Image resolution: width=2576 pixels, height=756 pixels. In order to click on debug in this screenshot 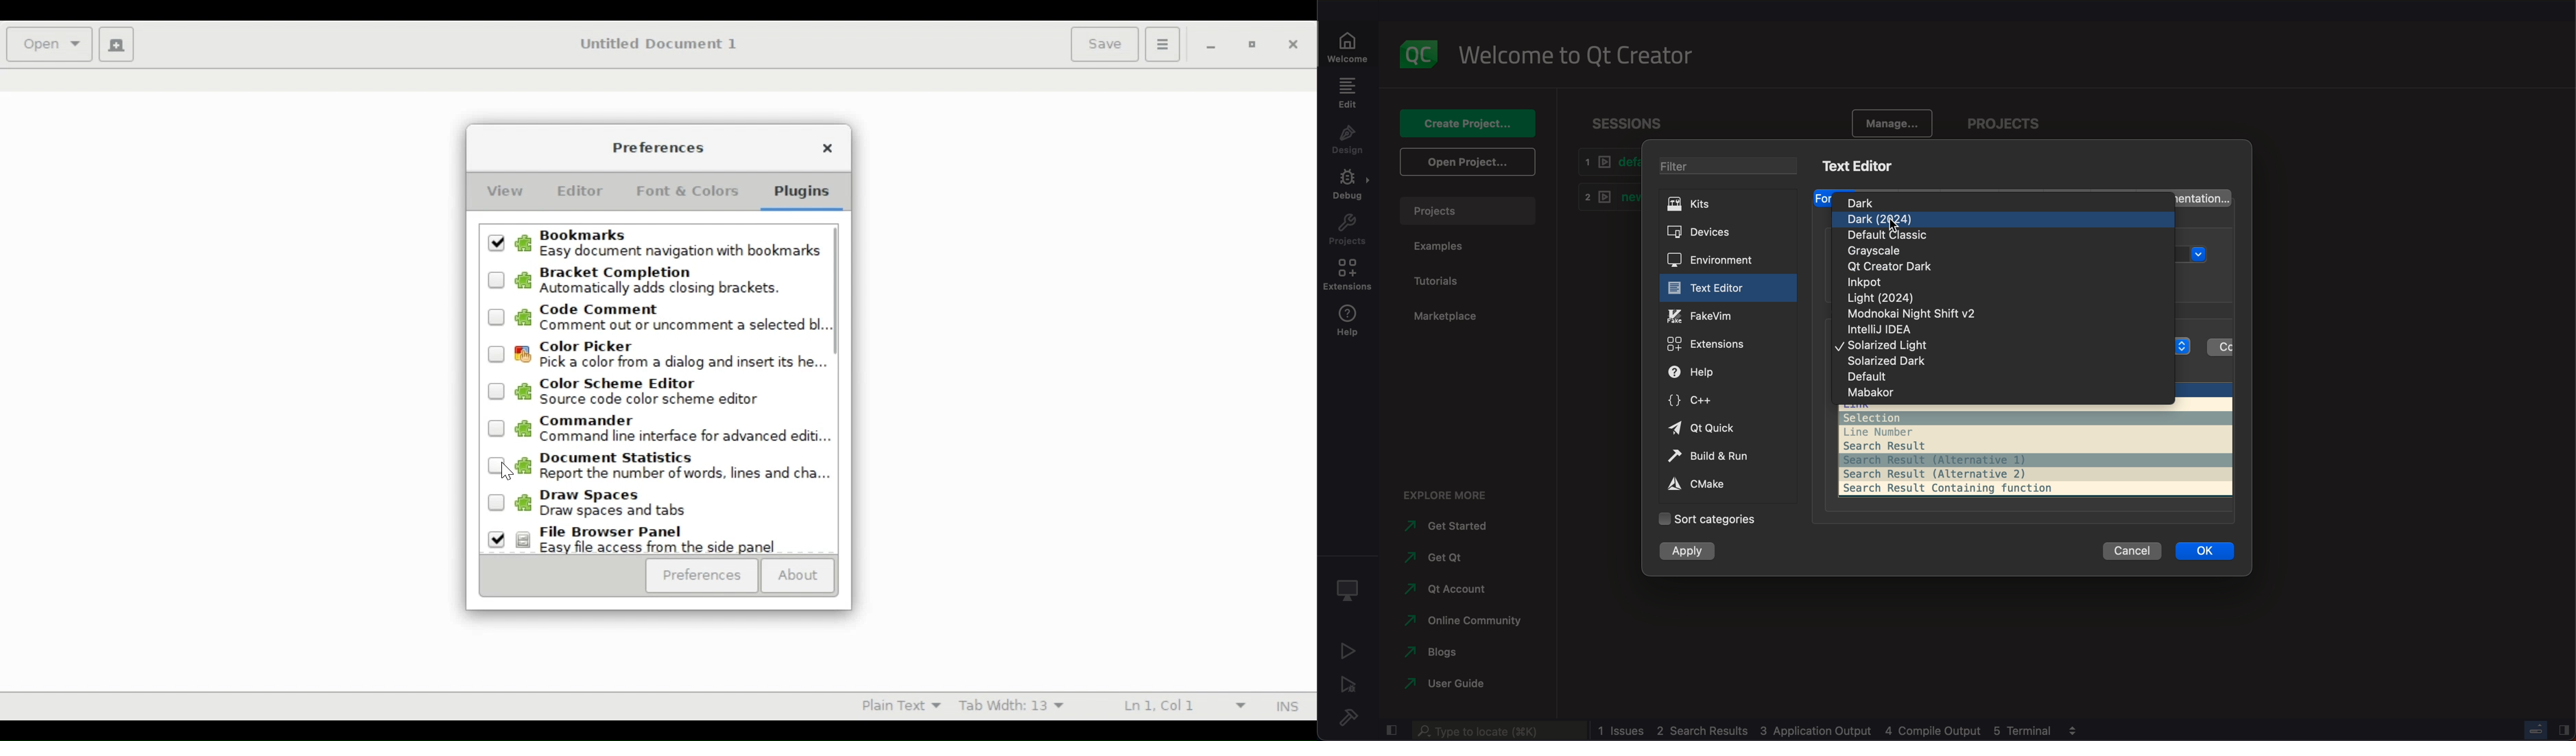, I will do `click(1349, 591)`.